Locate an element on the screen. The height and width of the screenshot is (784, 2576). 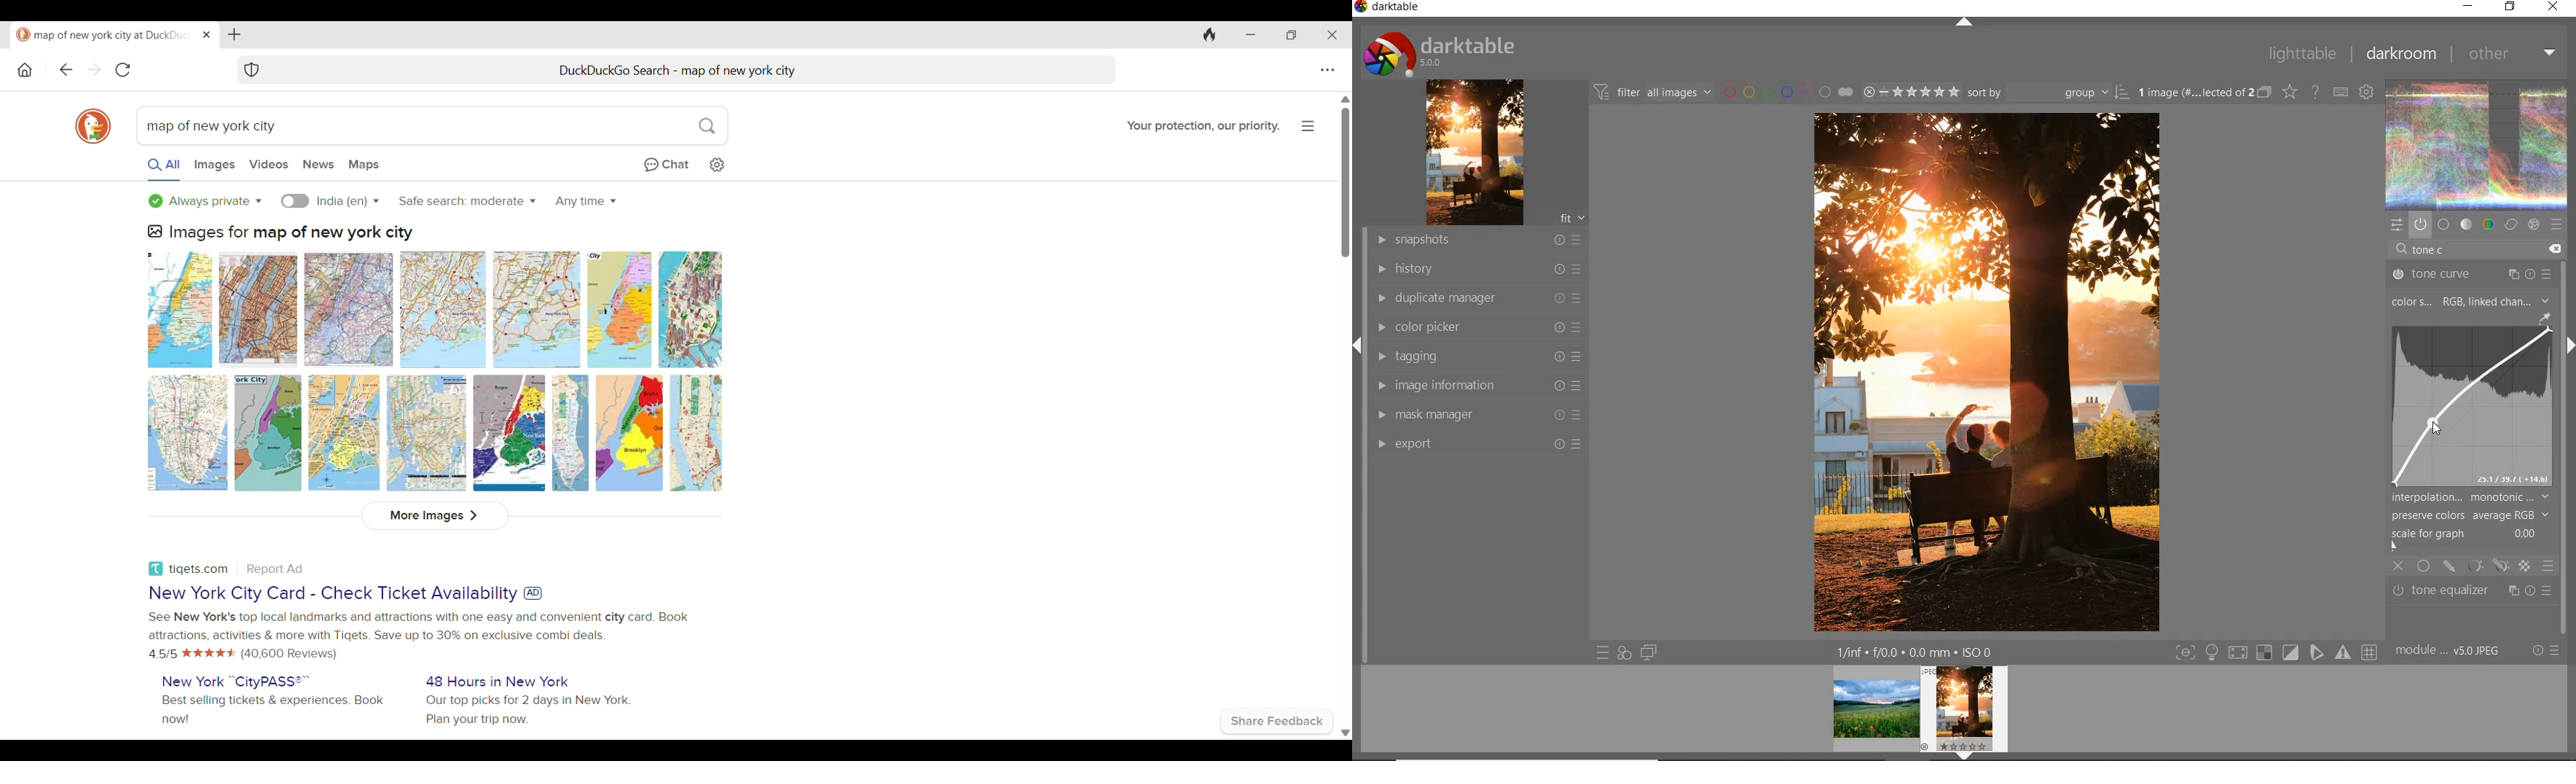
Add new tab is located at coordinates (234, 35).